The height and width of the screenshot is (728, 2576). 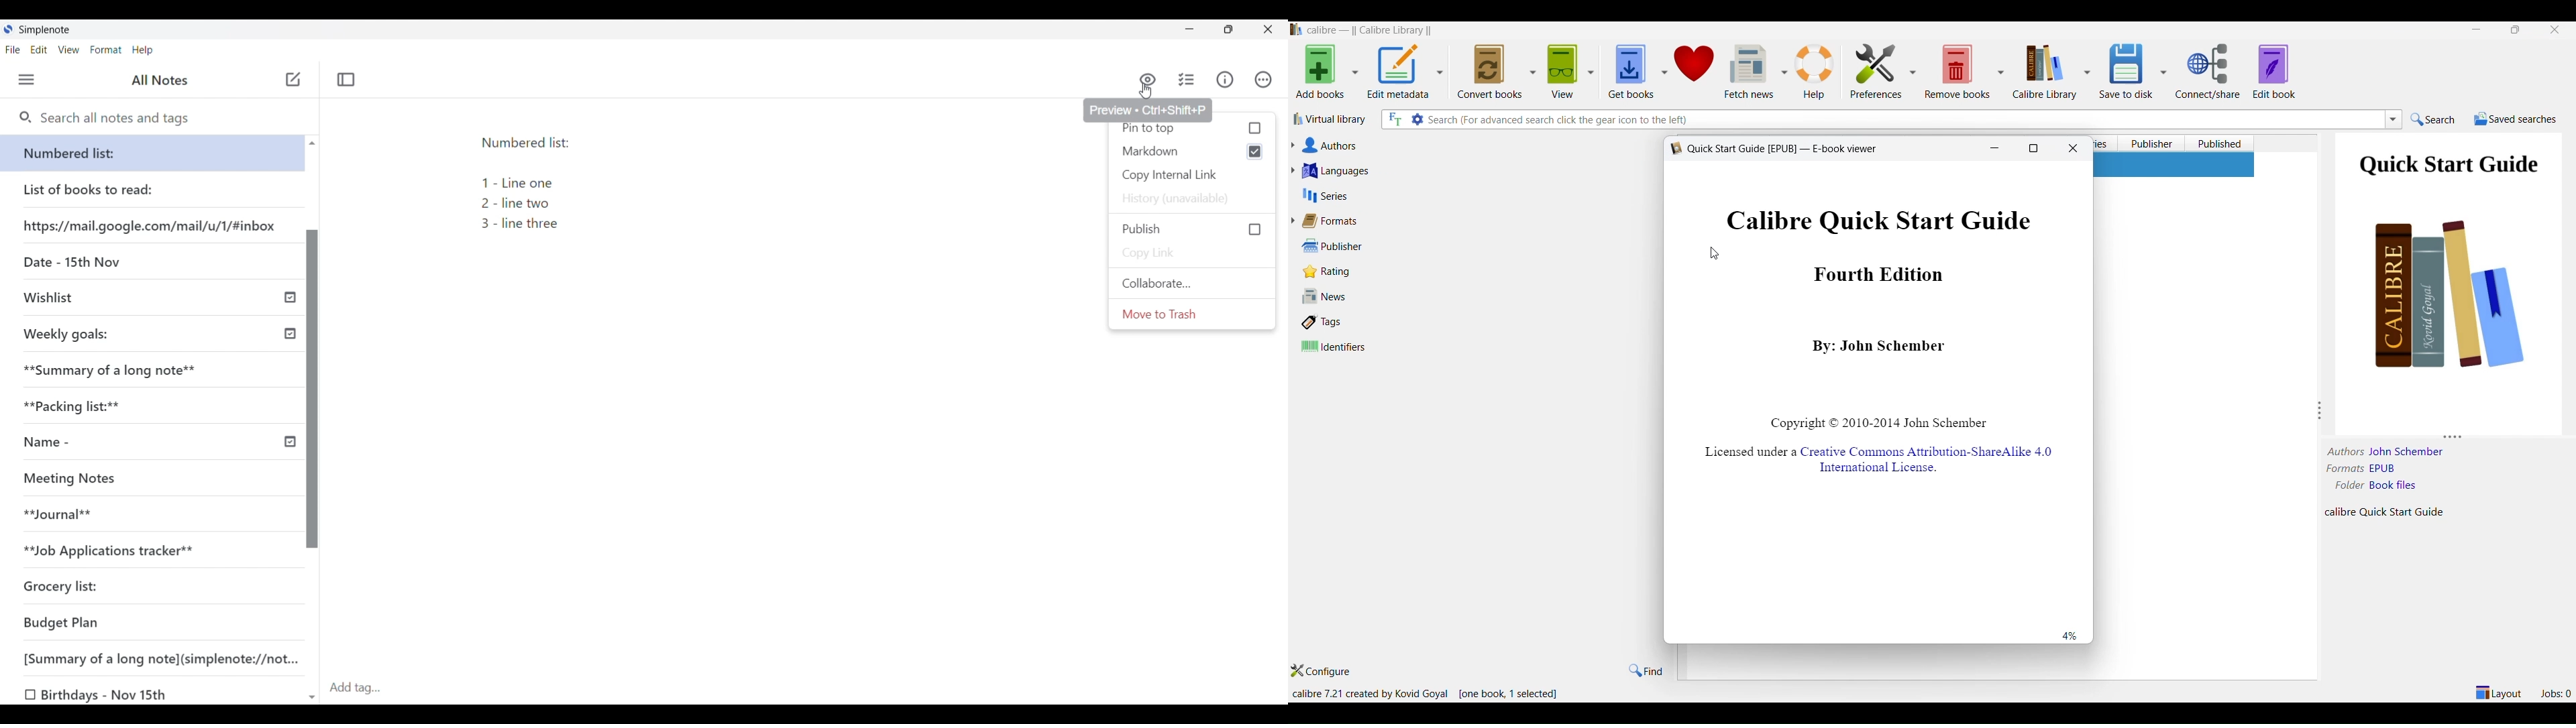 What do you see at coordinates (2124, 72) in the screenshot?
I see `save to disk` at bounding box center [2124, 72].